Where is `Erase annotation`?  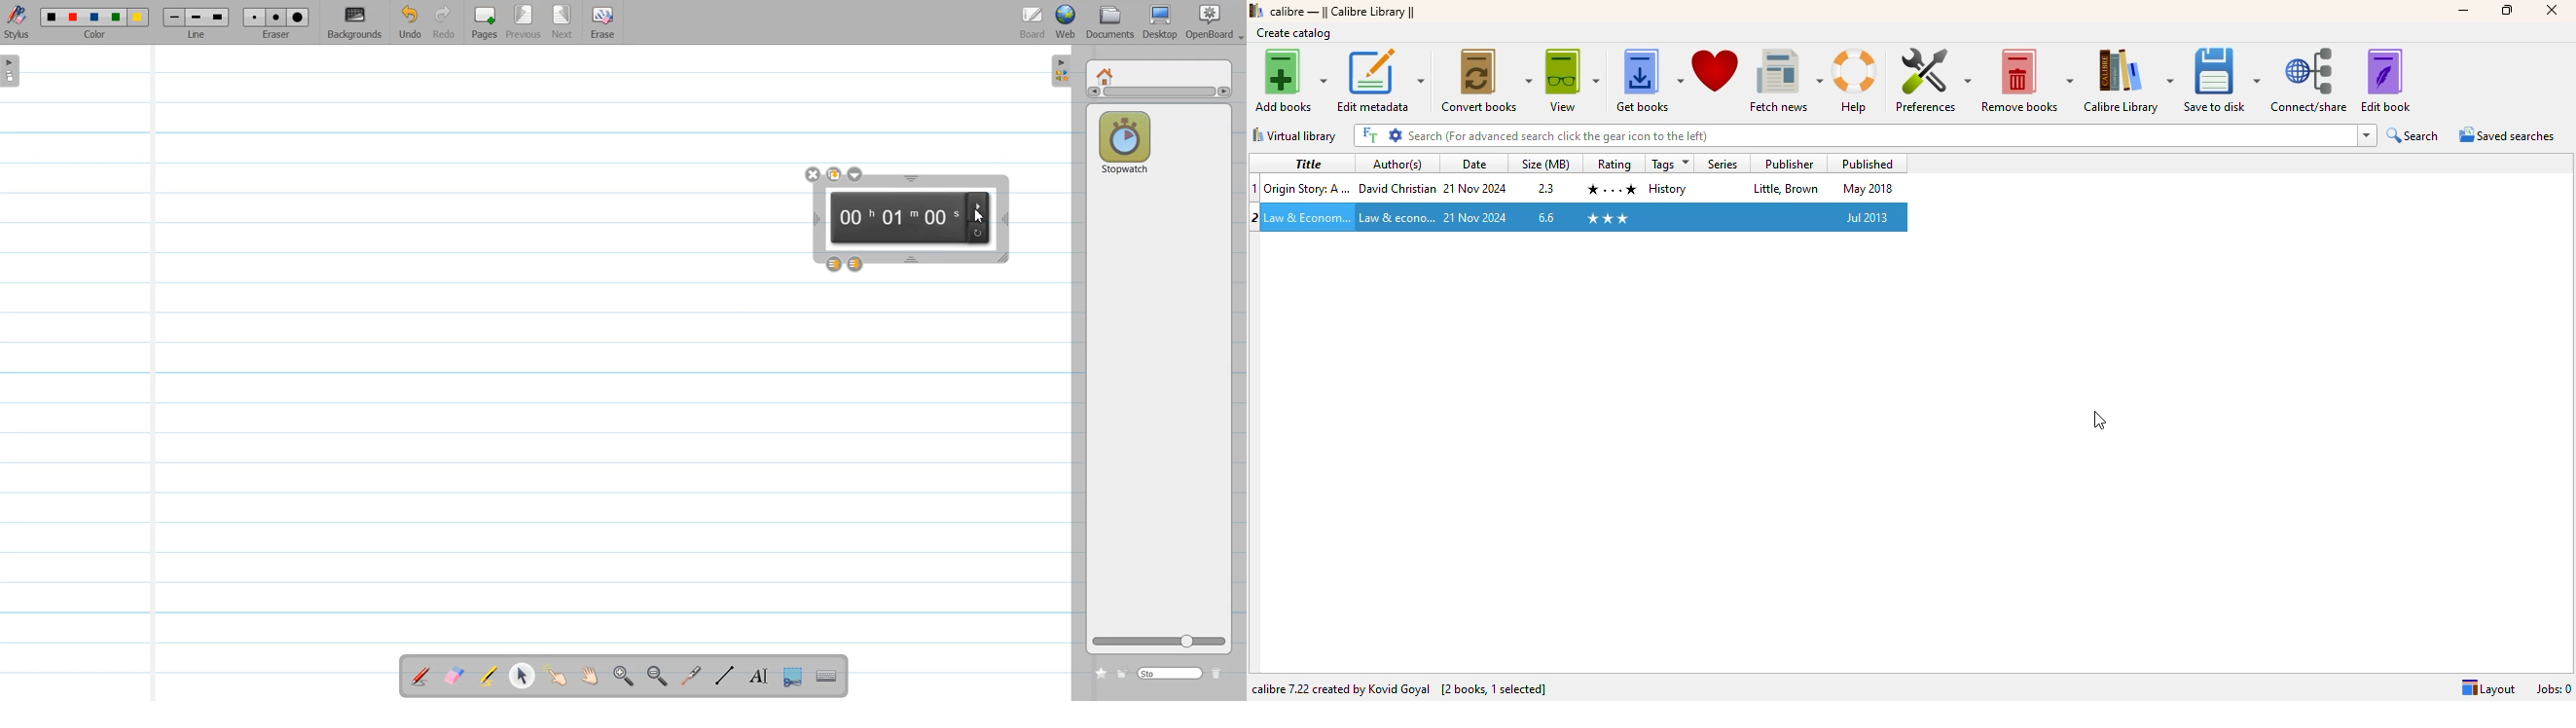
Erase annotation is located at coordinates (453, 676).